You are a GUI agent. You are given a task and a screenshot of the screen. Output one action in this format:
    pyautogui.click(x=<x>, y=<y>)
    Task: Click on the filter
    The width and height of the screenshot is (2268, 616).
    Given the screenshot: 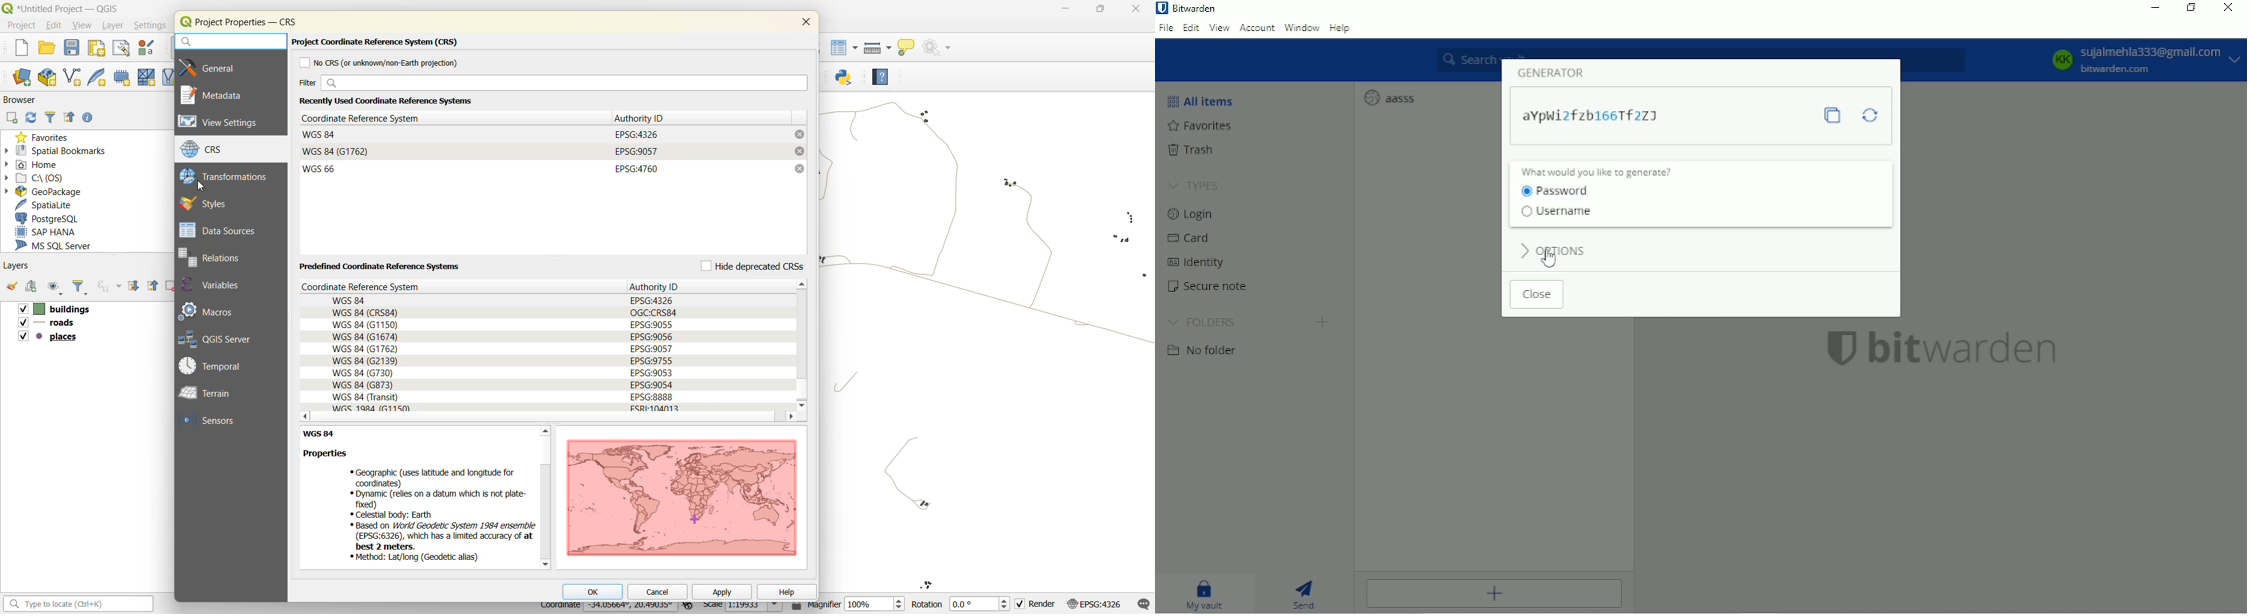 What is the action you would take?
    pyautogui.click(x=552, y=83)
    